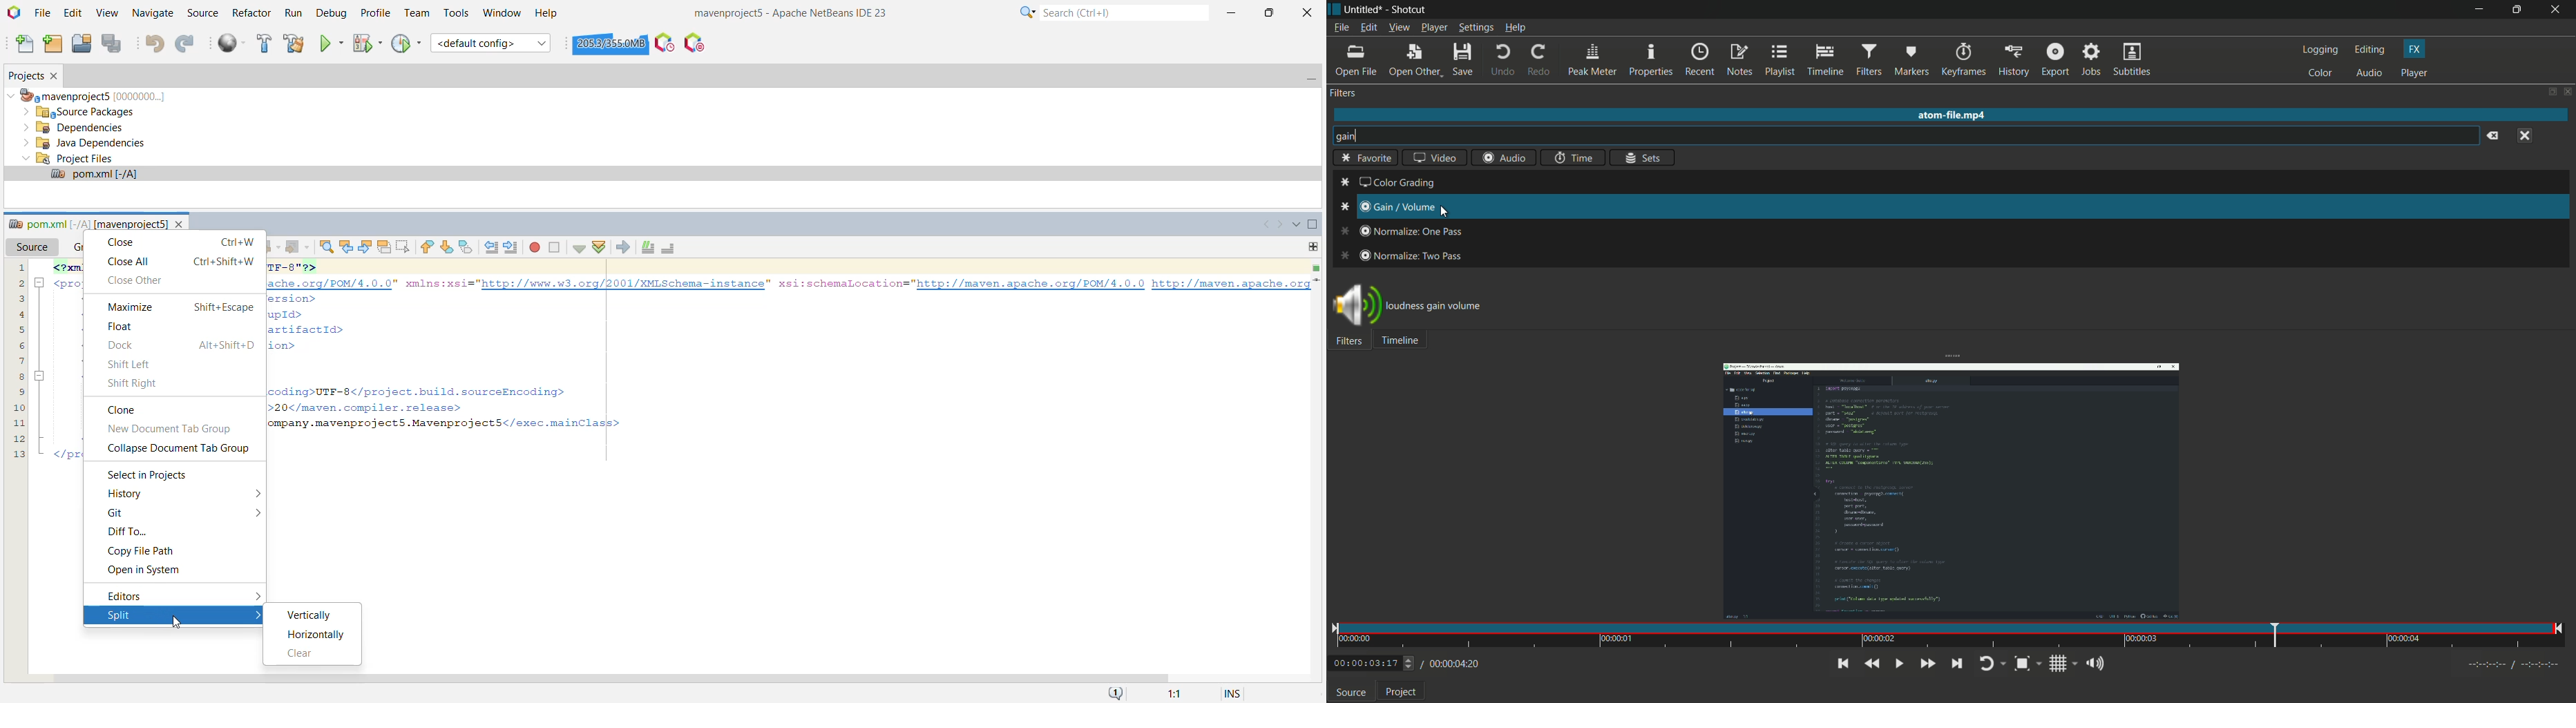 Image resolution: width=2576 pixels, height=728 pixels. I want to click on notes, so click(1739, 60).